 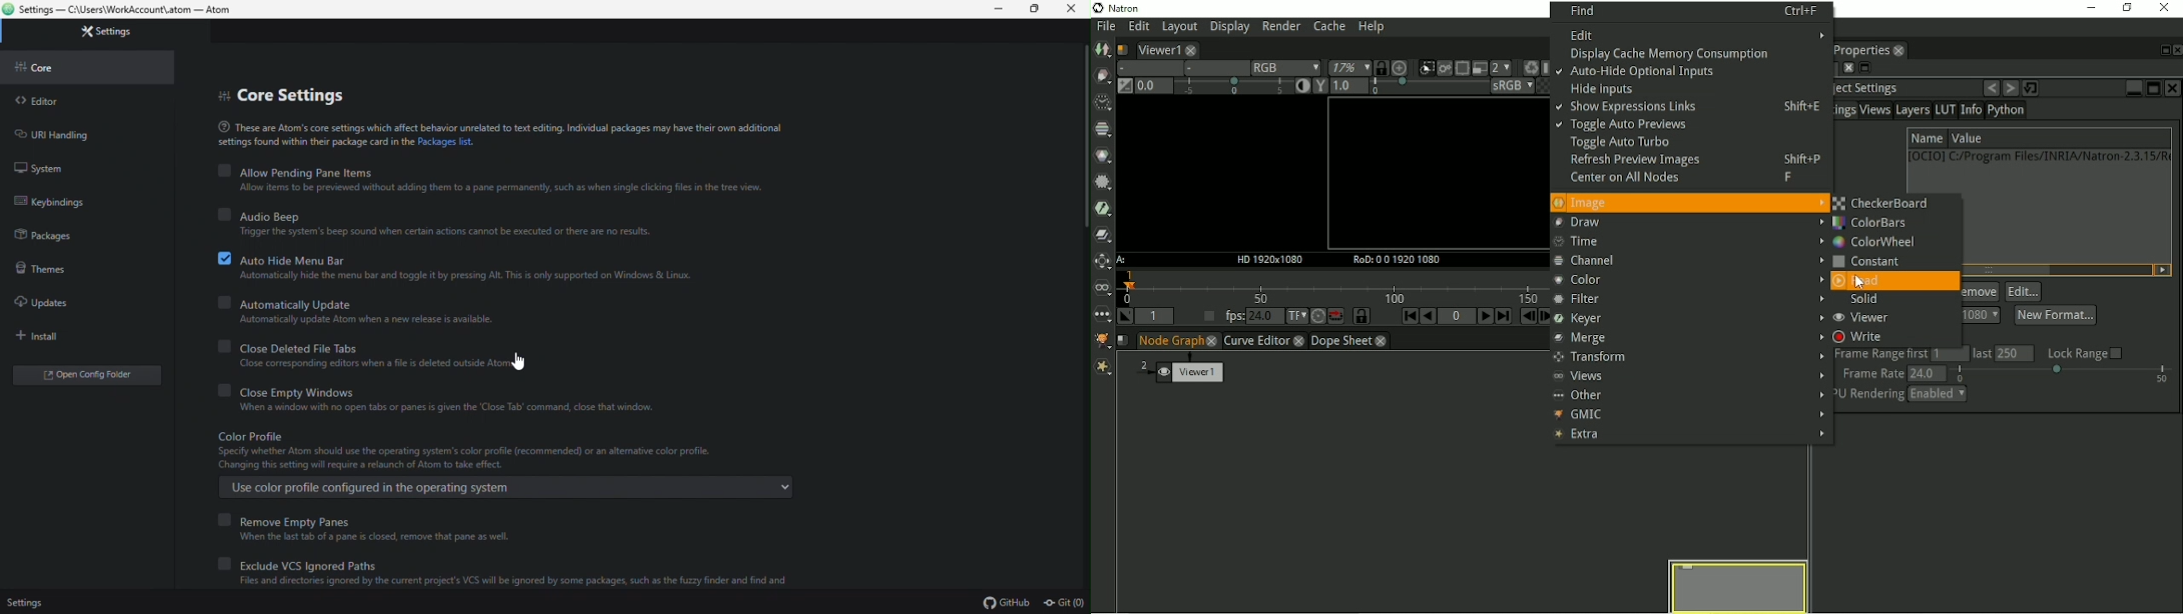 What do you see at coordinates (520, 359) in the screenshot?
I see `cursor` at bounding box center [520, 359].